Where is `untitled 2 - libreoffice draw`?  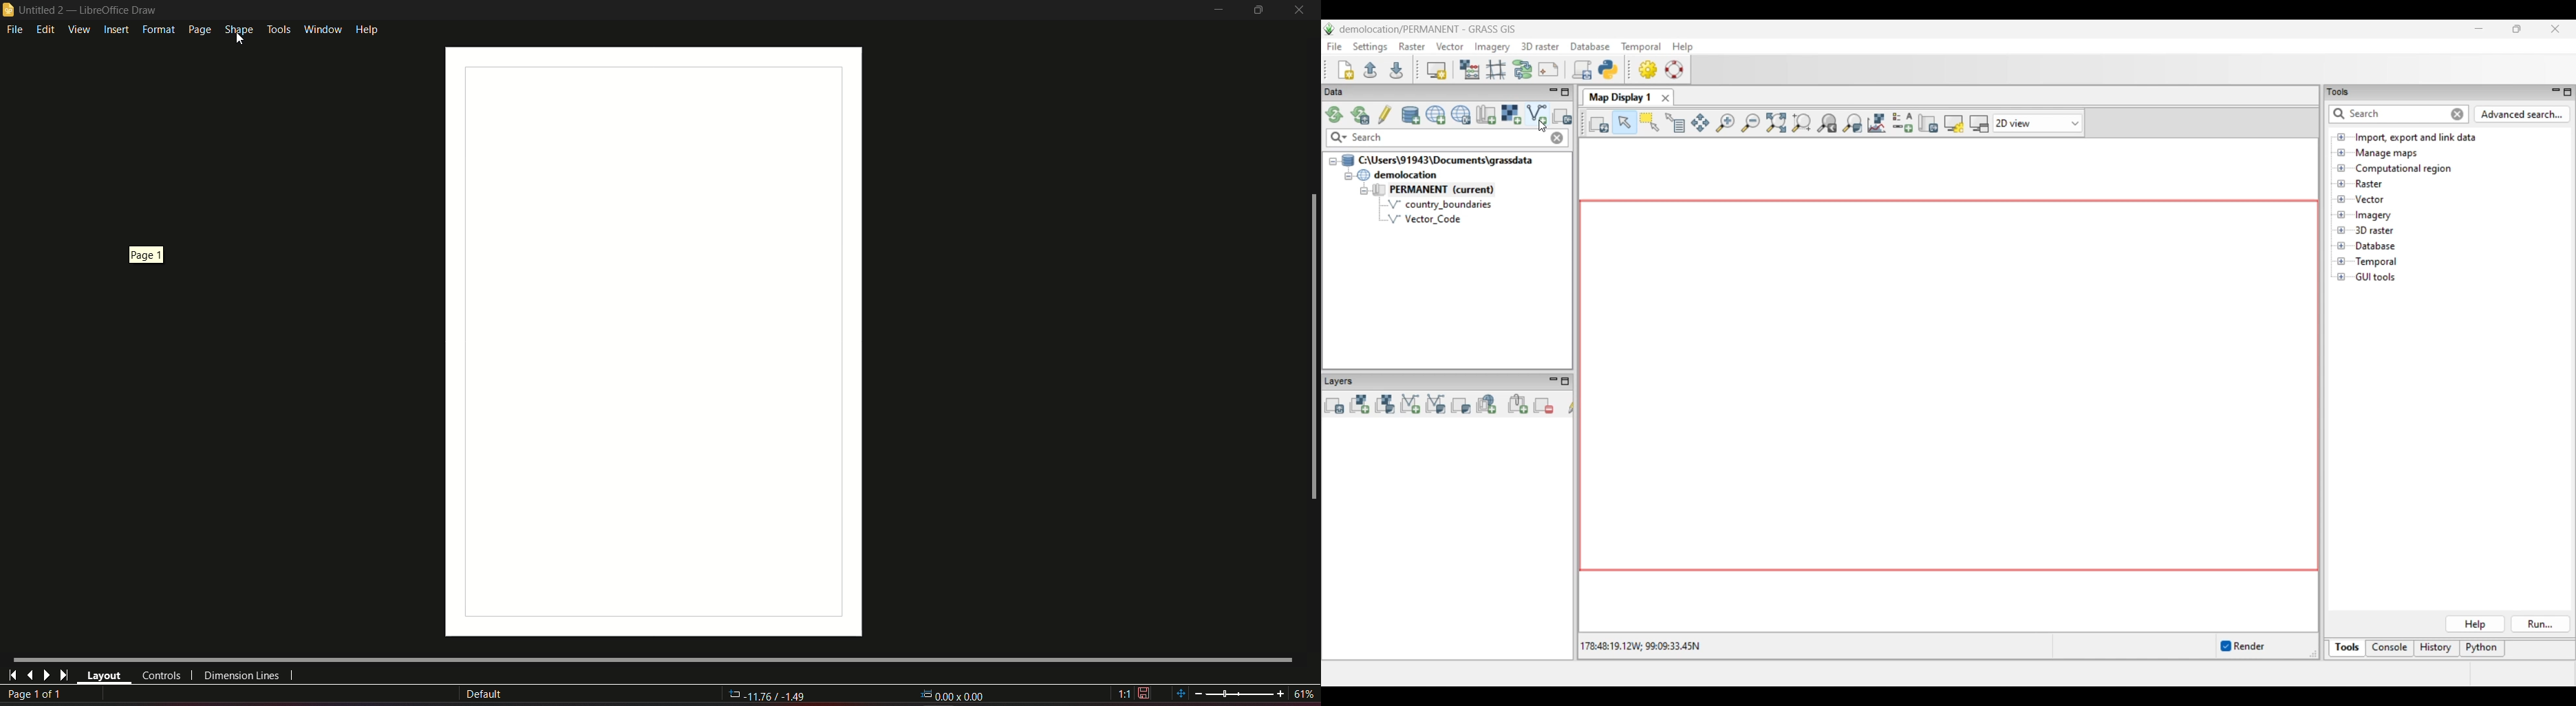
untitled 2 - libreoffice draw is located at coordinates (81, 10).